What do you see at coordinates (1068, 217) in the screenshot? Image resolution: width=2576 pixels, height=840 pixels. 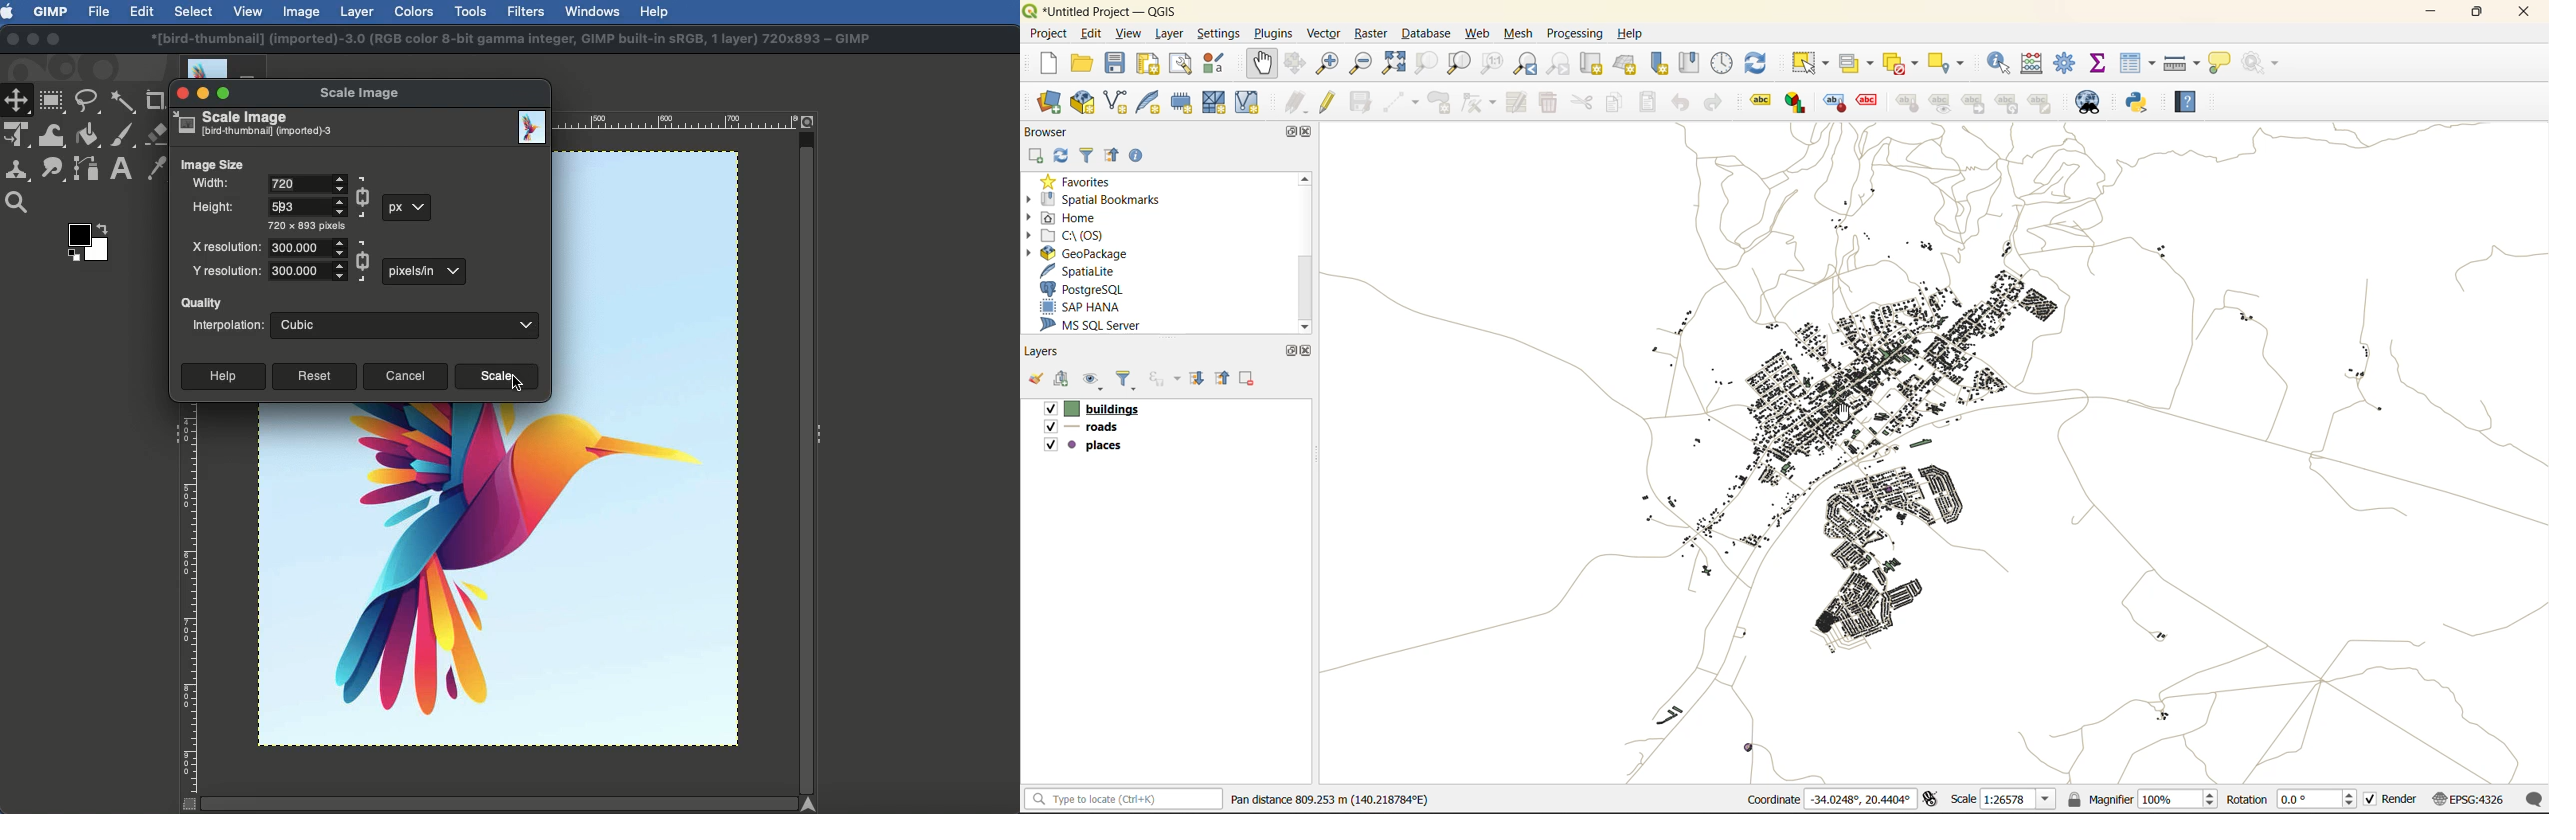 I see `home` at bounding box center [1068, 217].